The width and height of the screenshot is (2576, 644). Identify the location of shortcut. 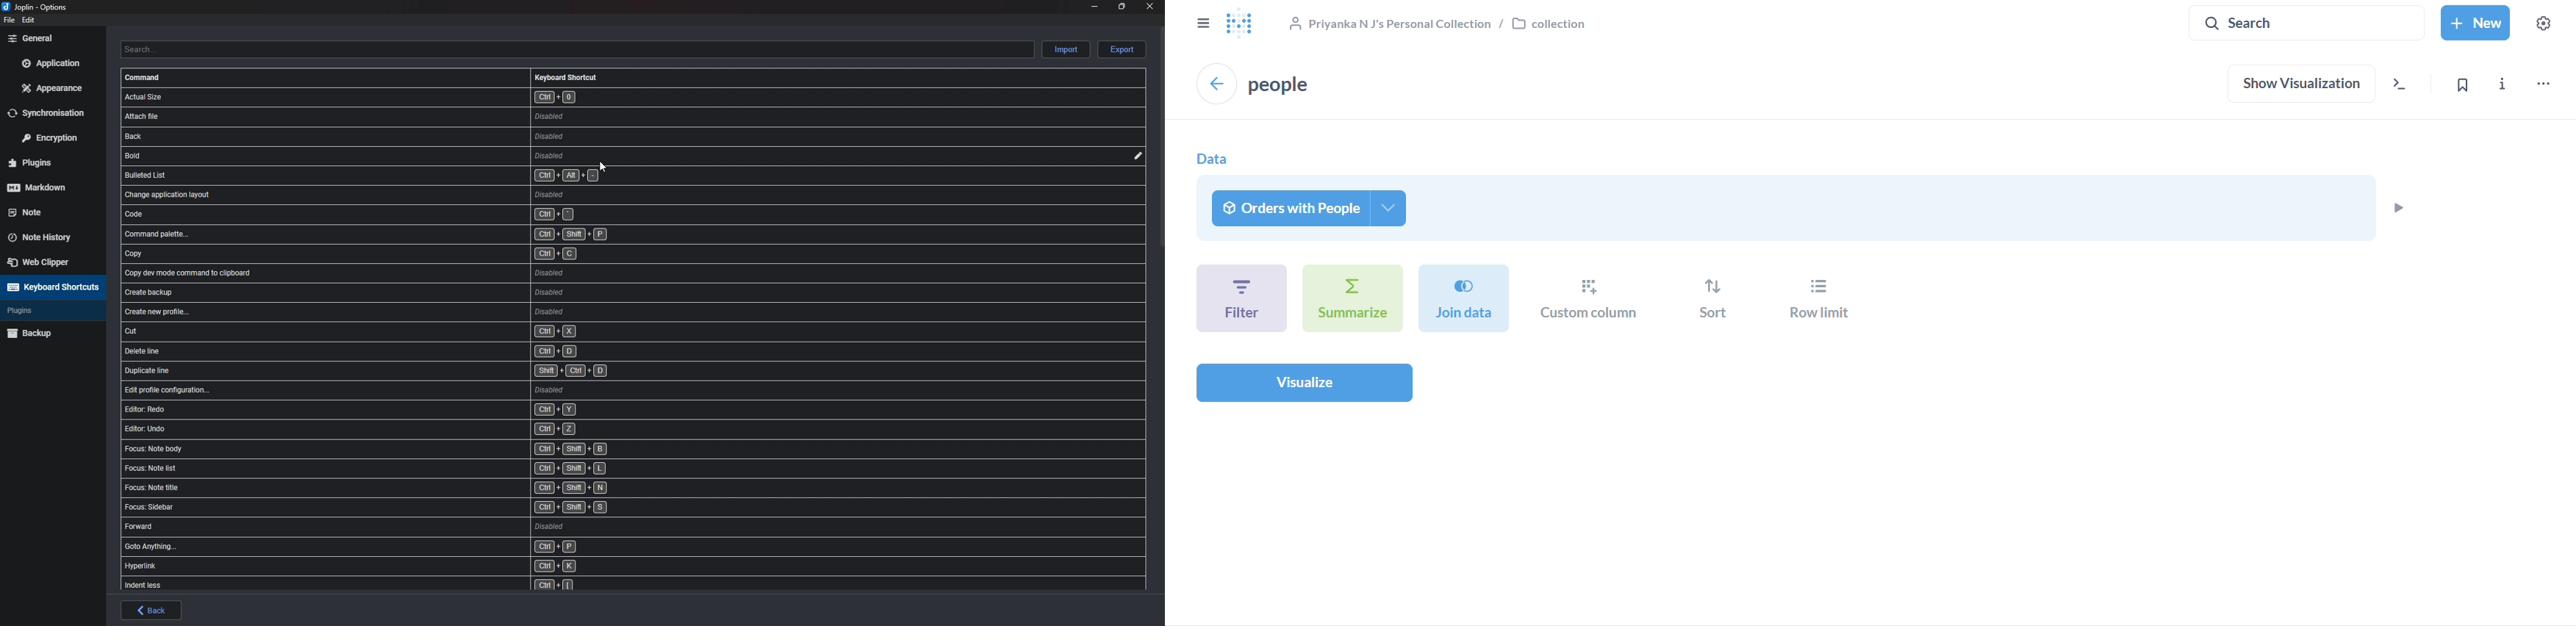
(402, 548).